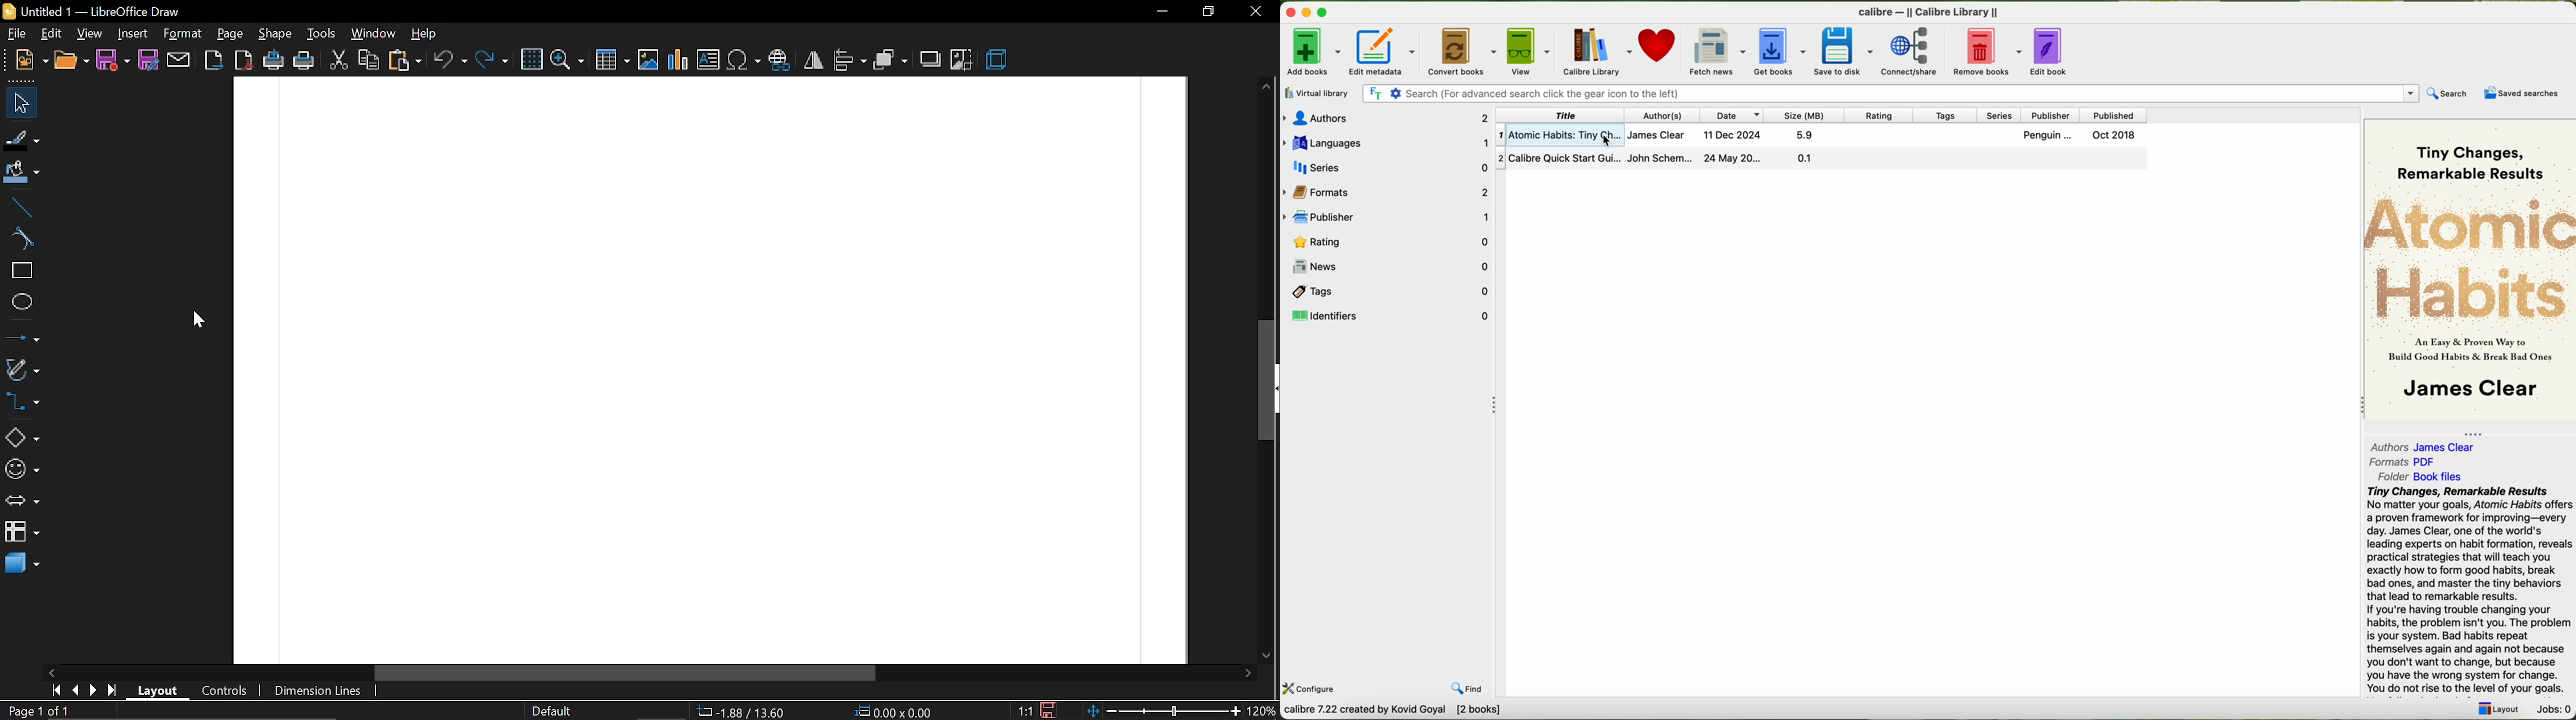 This screenshot has width=2576, height=728. I want to click on layout, so click(2502, 709).